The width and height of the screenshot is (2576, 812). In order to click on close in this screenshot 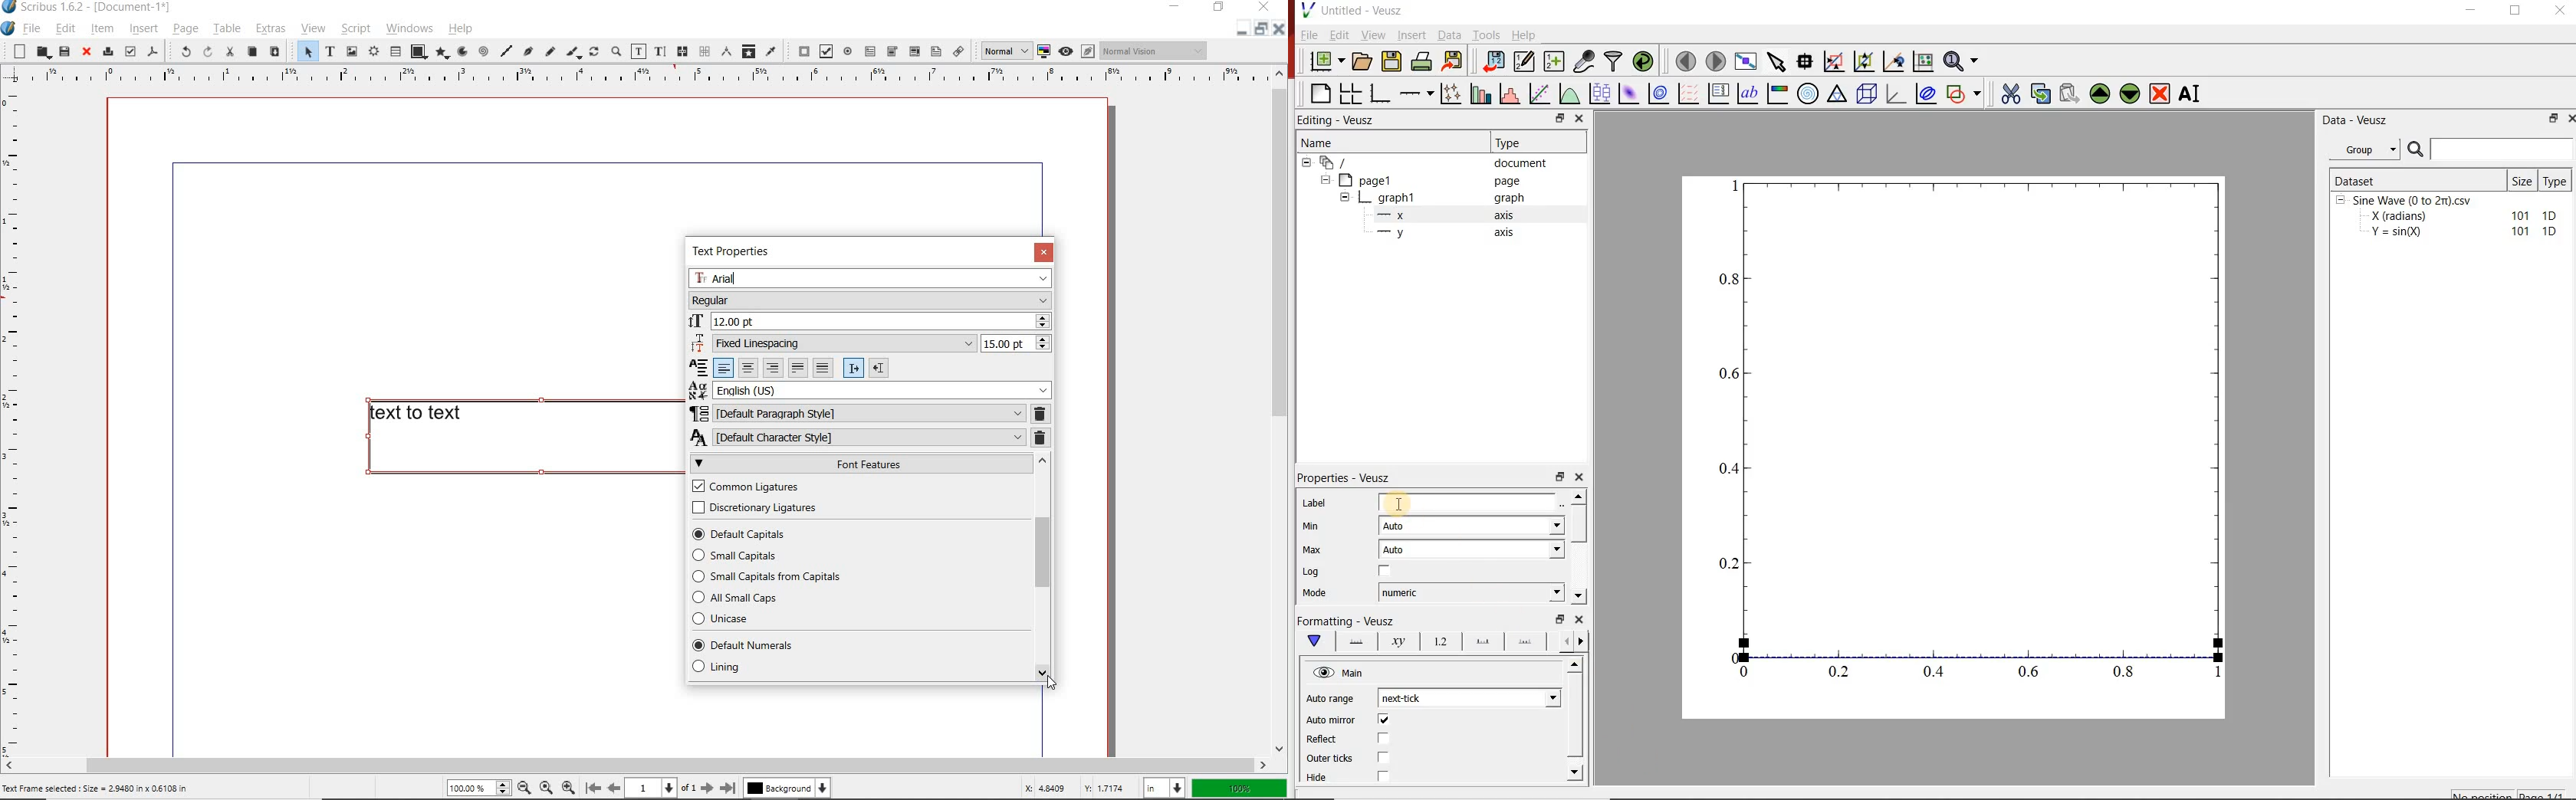, I will do `click(1264, 7)`.